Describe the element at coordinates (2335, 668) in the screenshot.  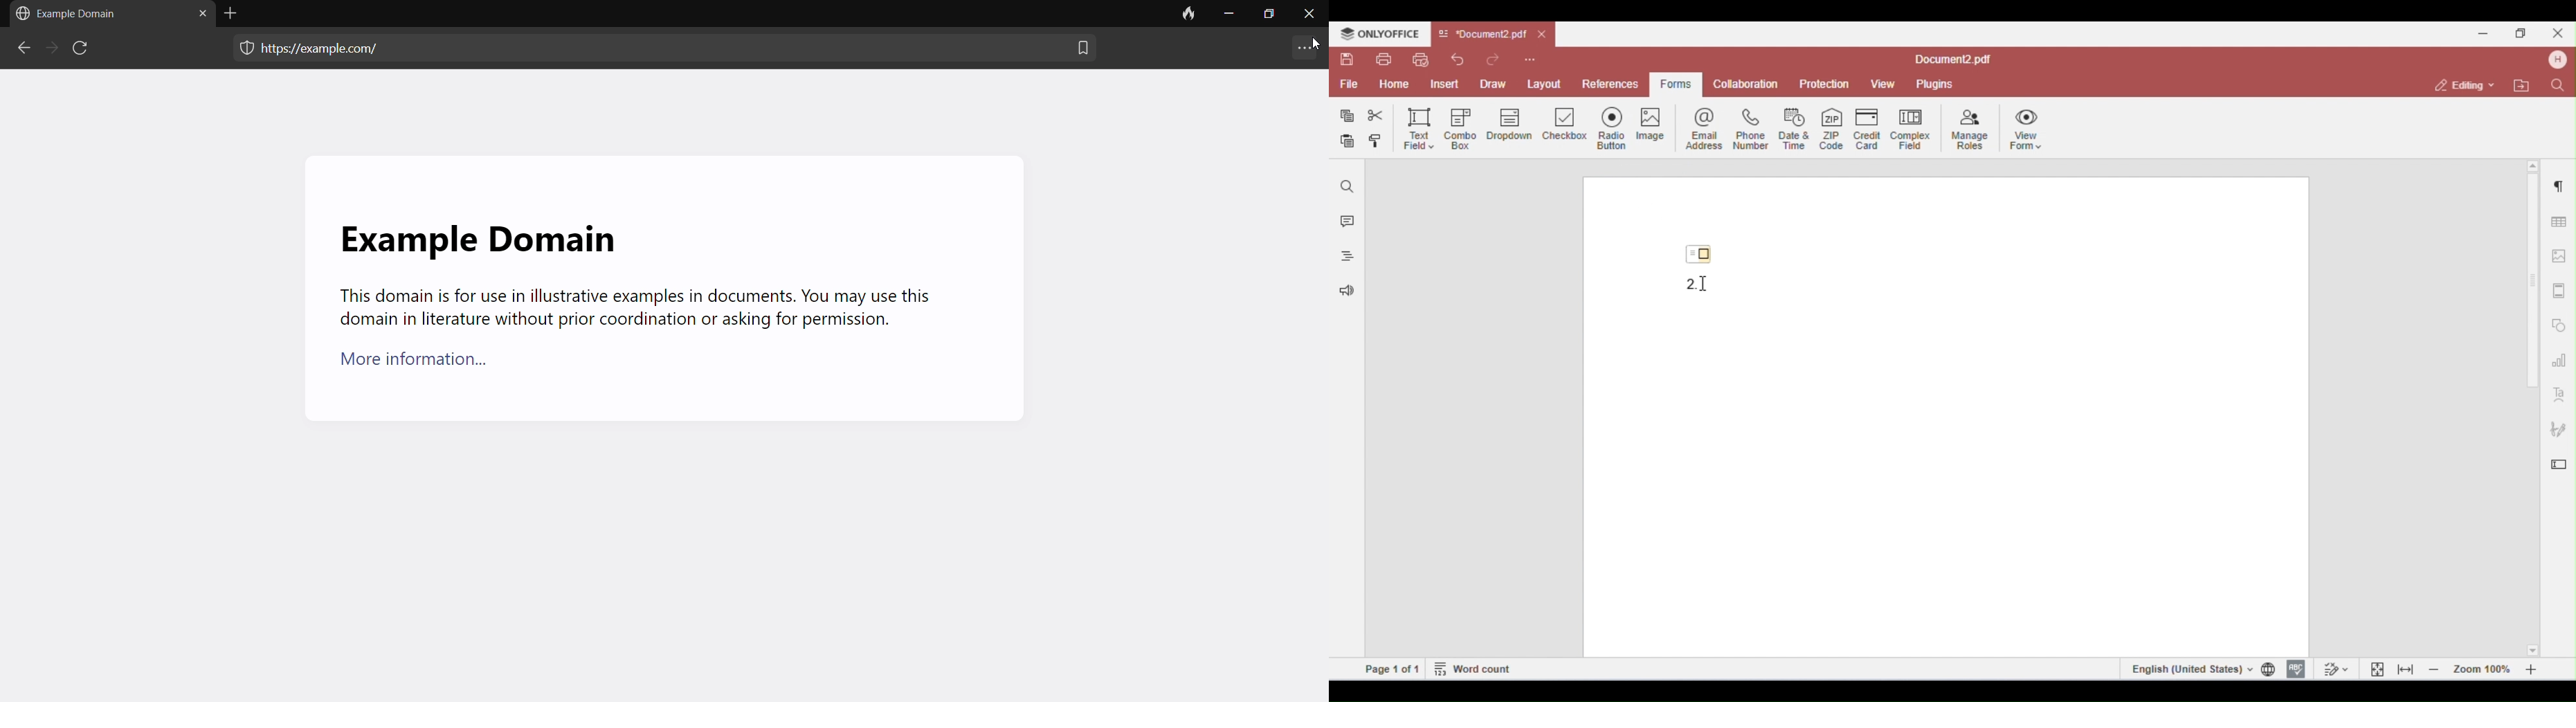
I see `track changes` at that location.